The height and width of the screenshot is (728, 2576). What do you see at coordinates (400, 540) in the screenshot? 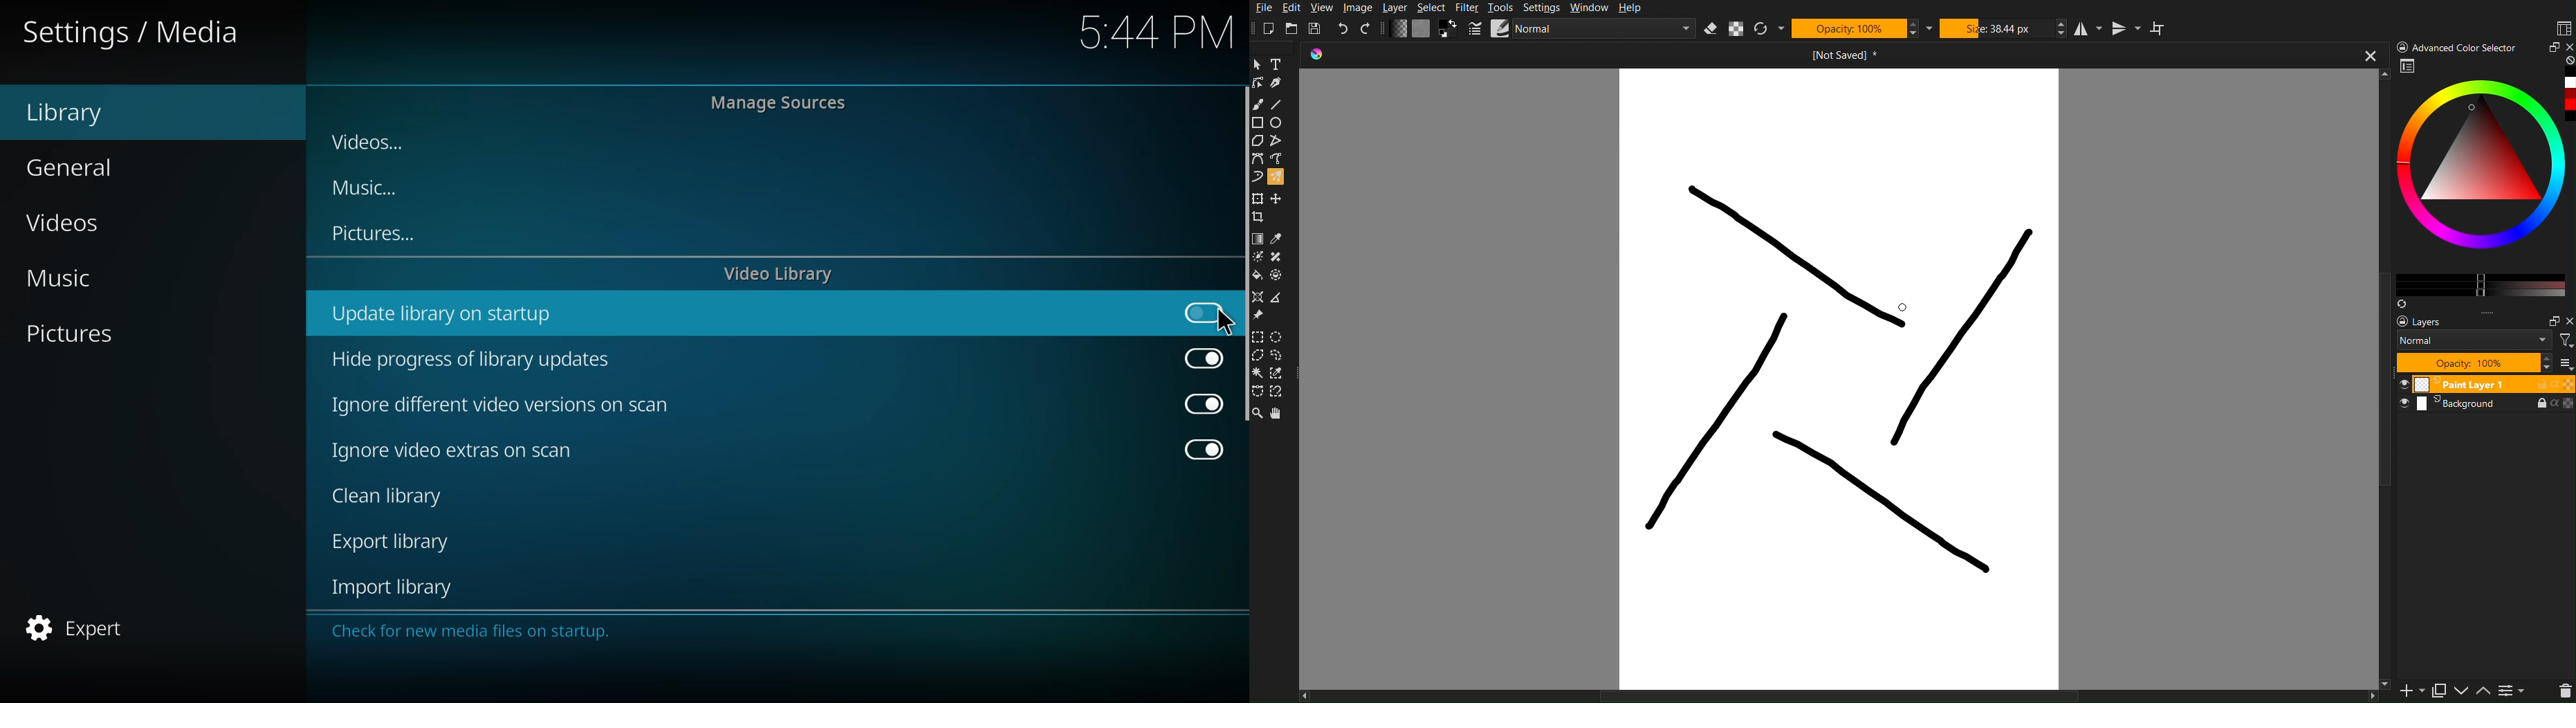
I see `export library` at bounding box center [400, 540].